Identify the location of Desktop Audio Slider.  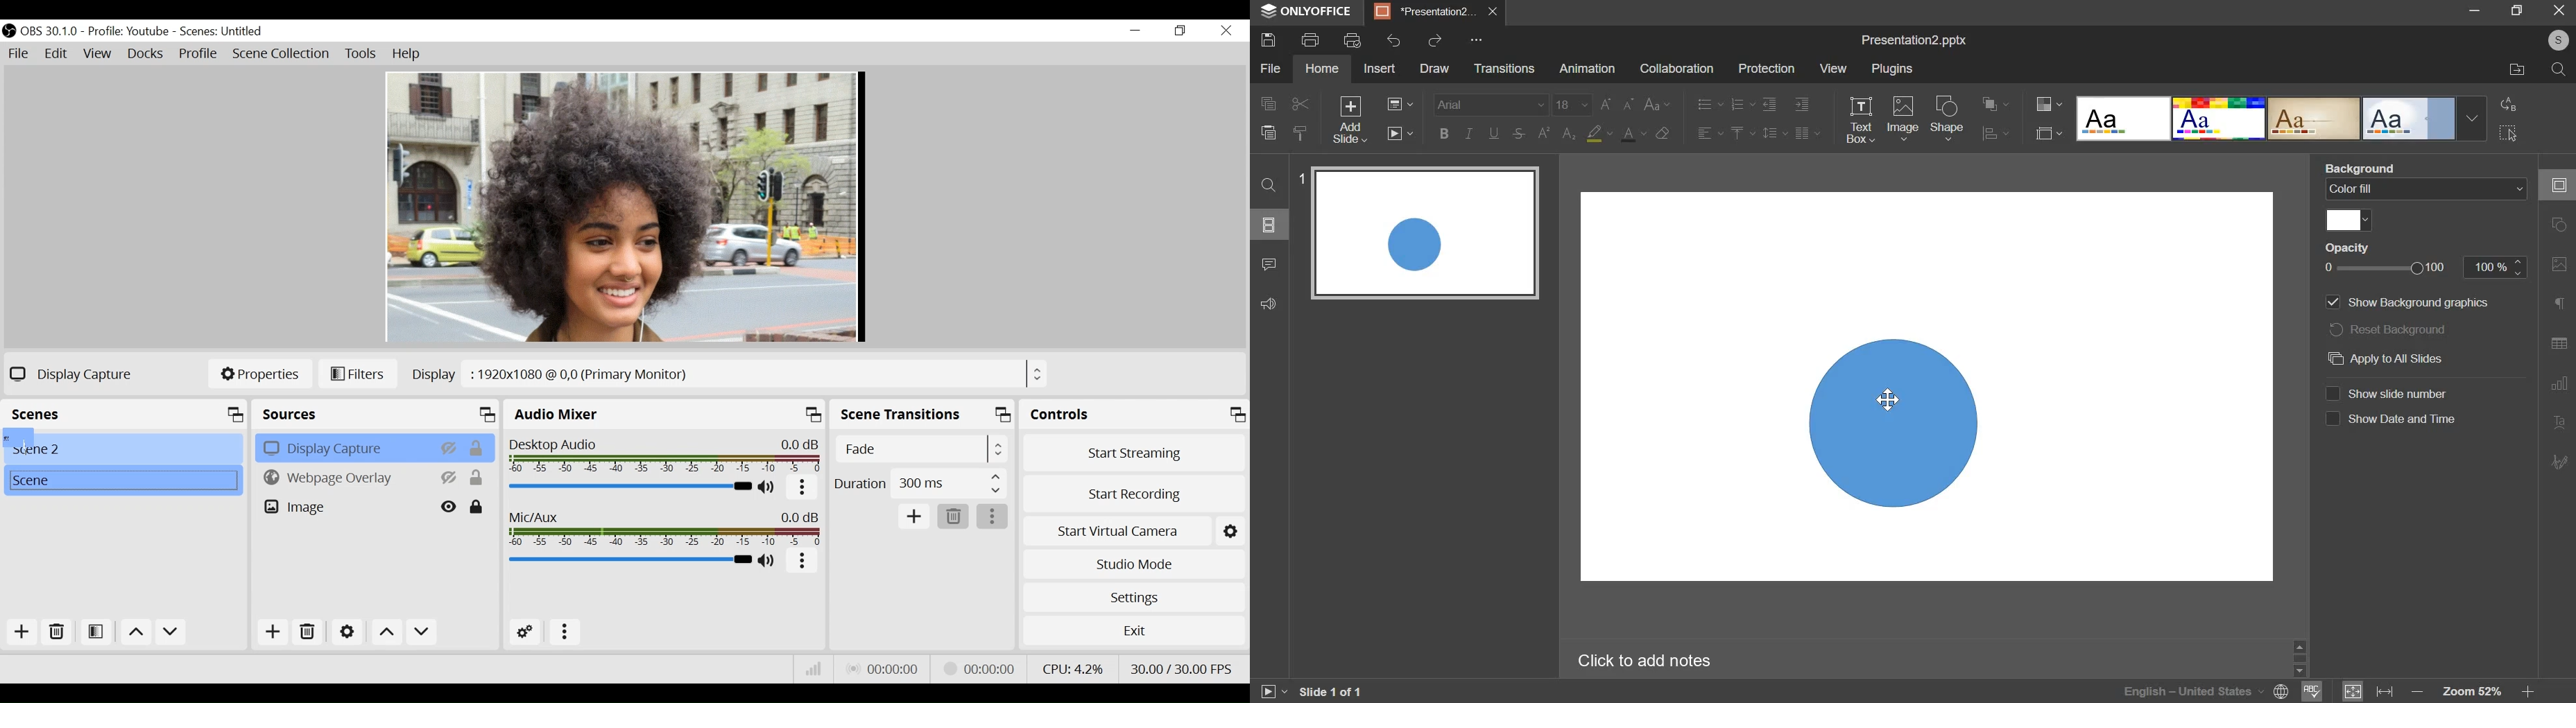
(631, 488).